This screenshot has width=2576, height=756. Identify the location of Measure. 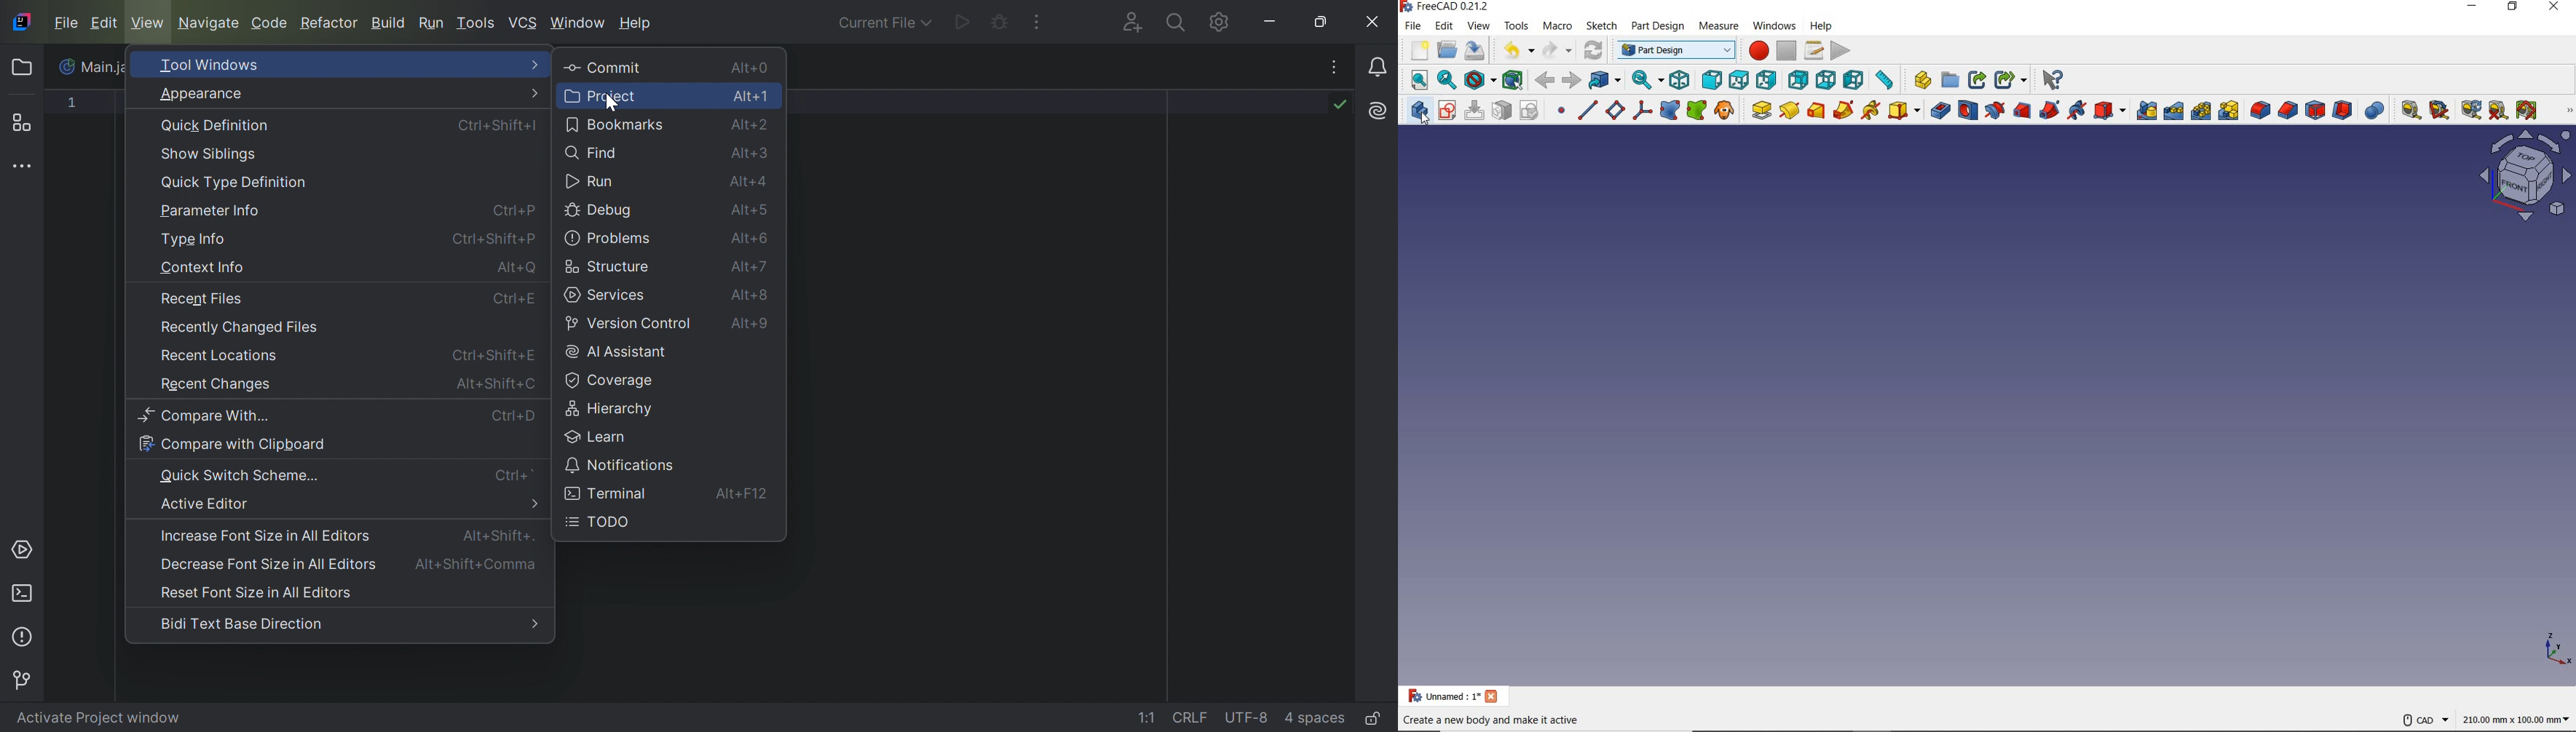
(1922, 81).